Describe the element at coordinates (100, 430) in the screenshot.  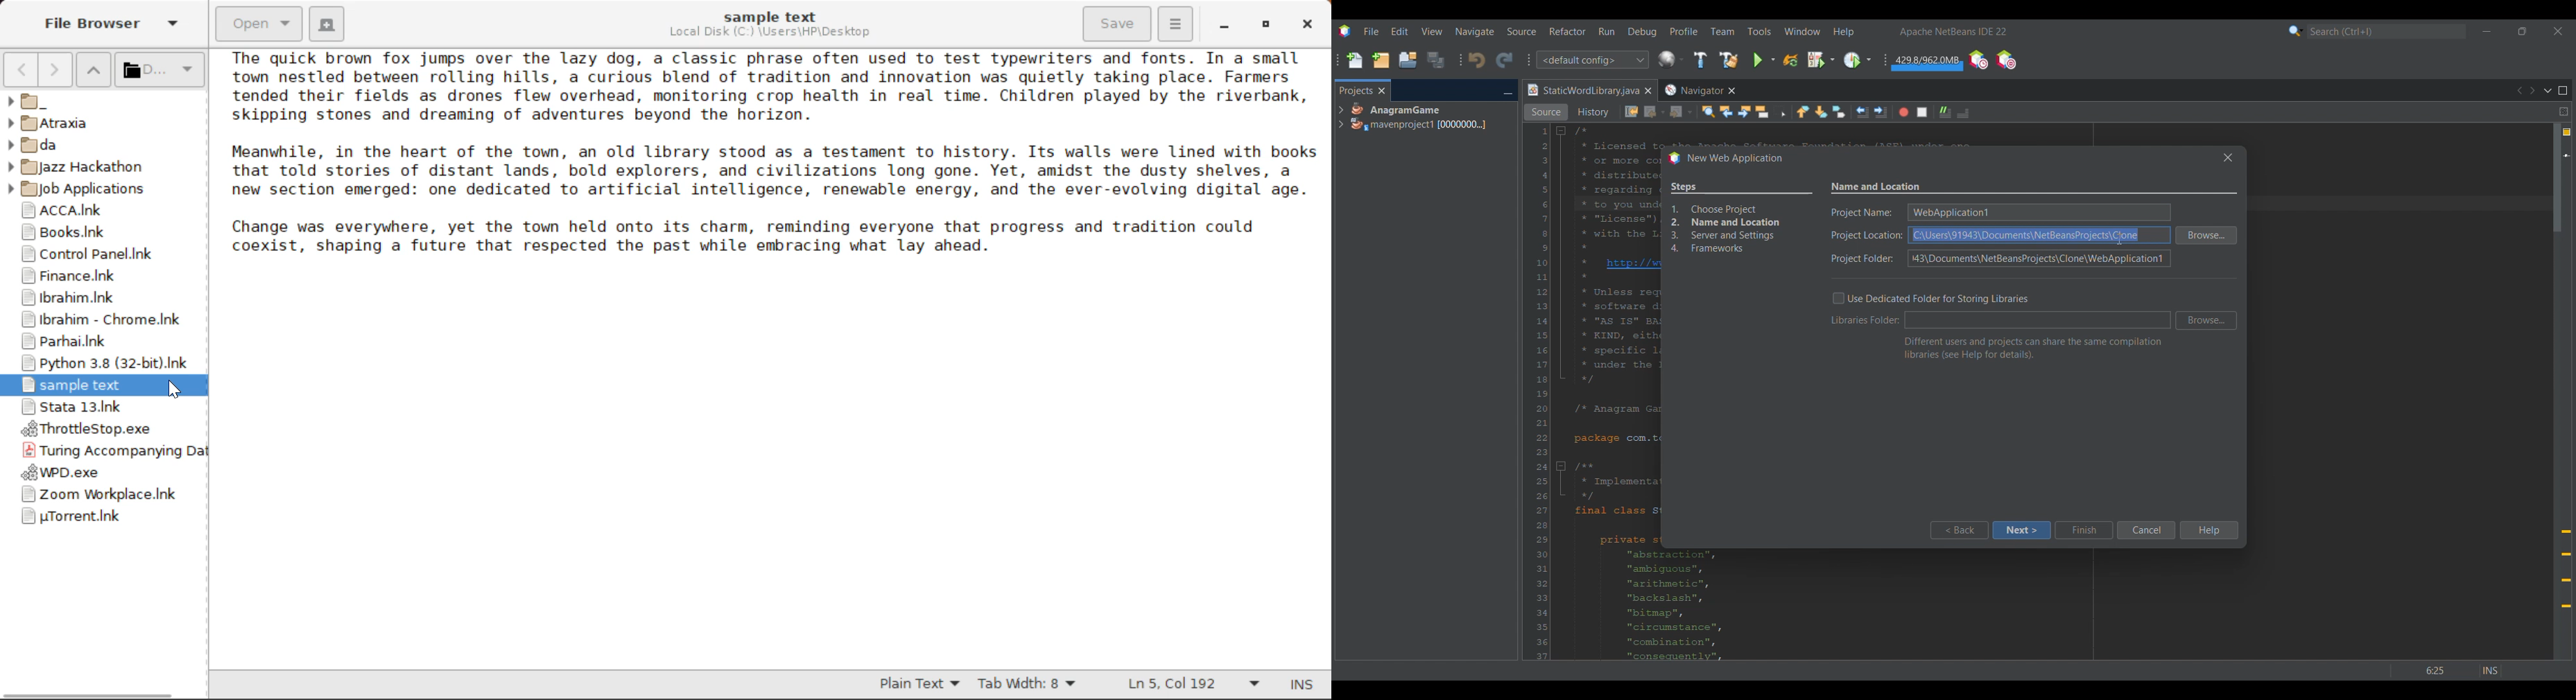
I see `ThrottleStop Application` at that location.